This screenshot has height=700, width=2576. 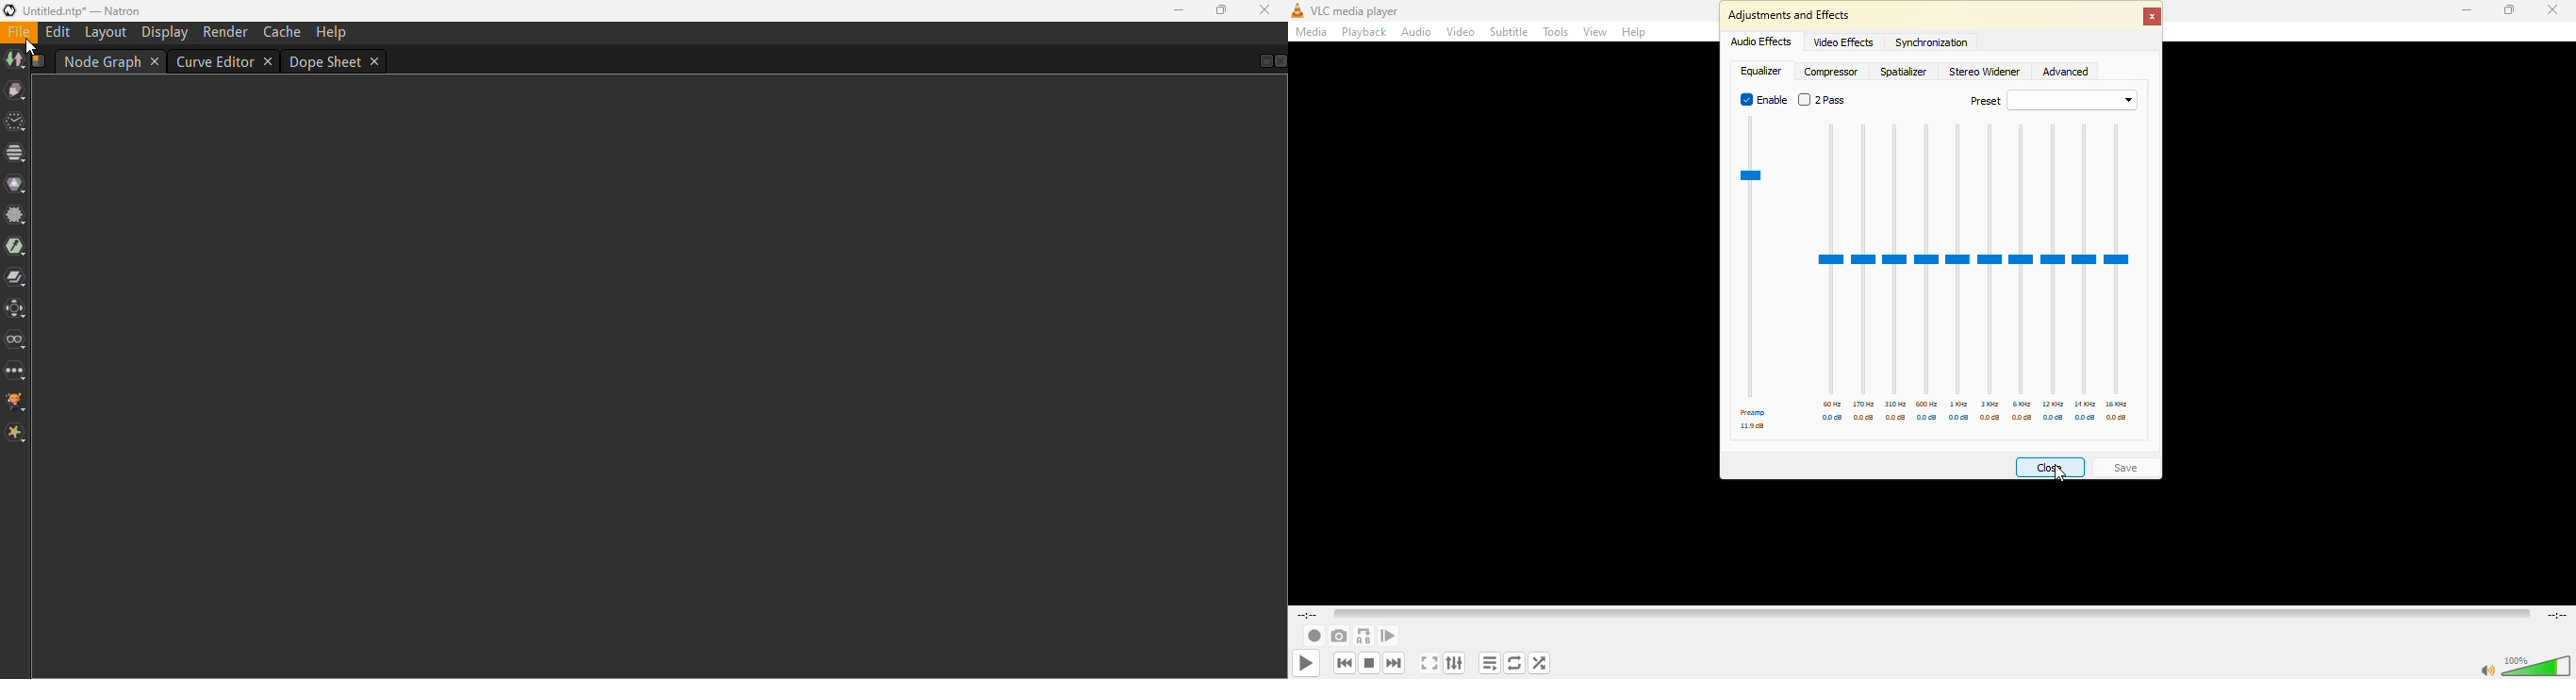 I want to click on 6 khz, so click(x=2023, y=405).